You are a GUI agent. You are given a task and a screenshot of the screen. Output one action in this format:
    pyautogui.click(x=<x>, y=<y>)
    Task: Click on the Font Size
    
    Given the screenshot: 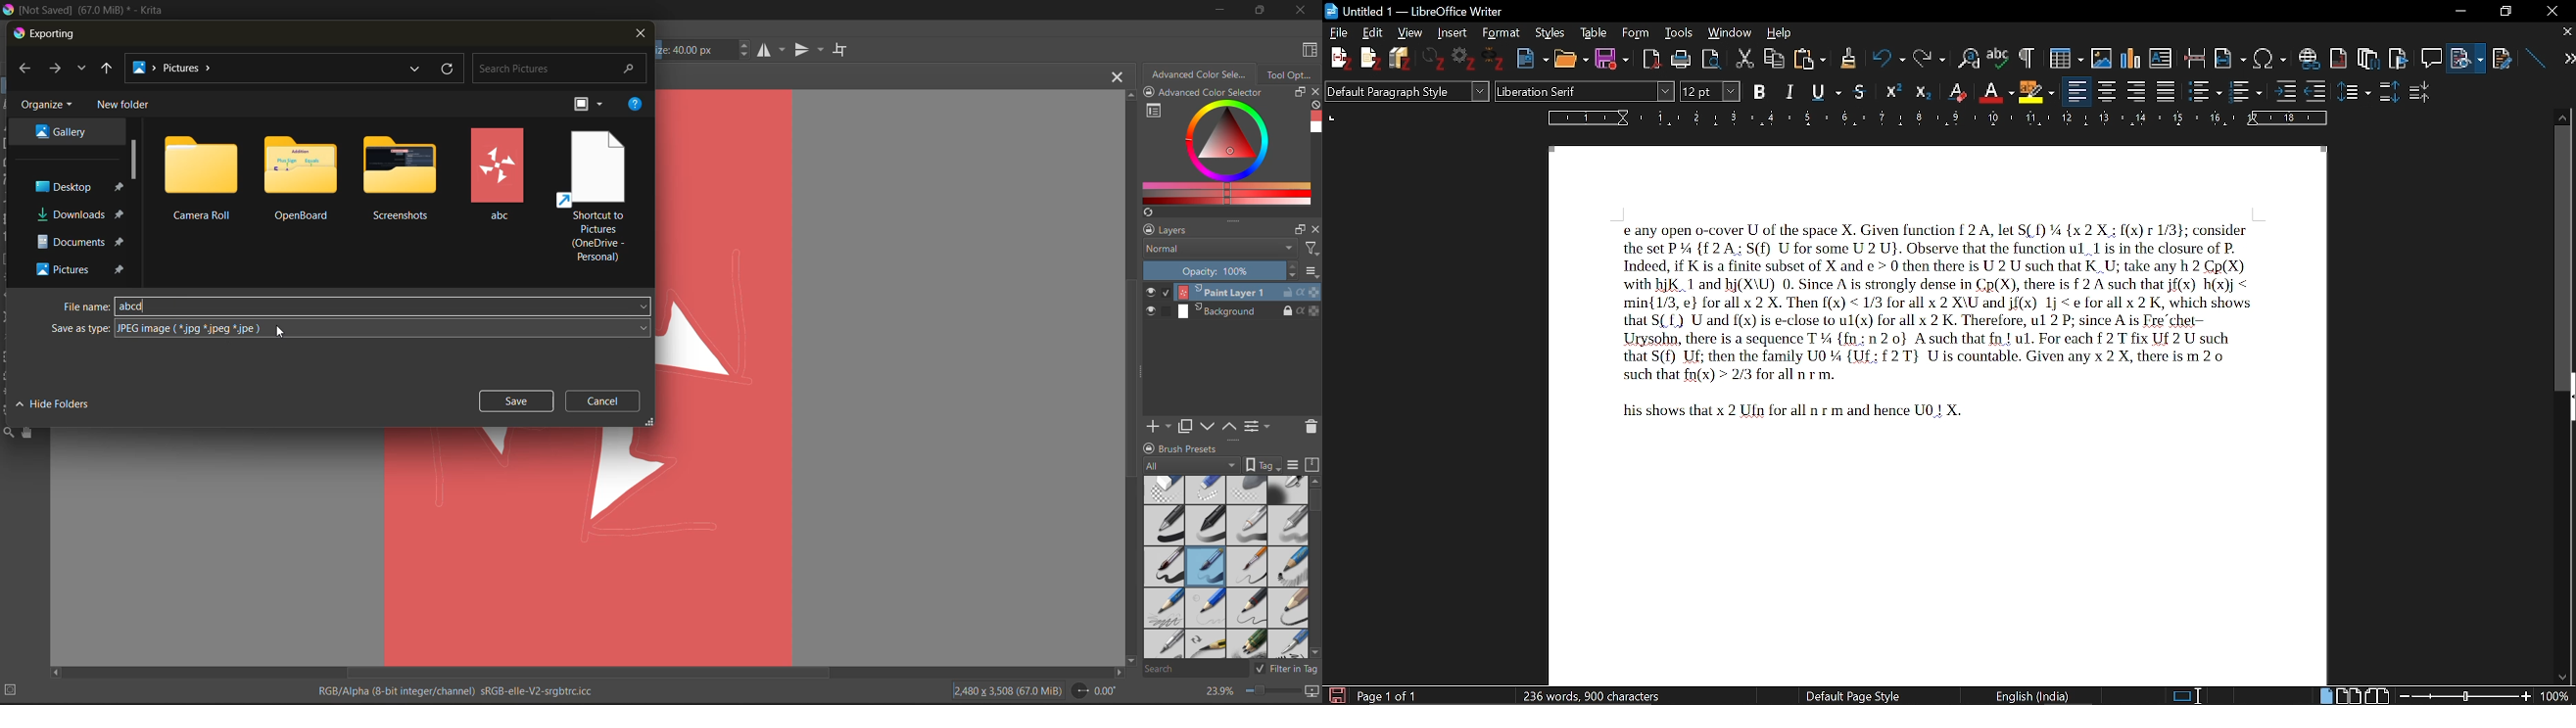 What is the action you would take?
    pyautogui.click(x=1697, y=92)
    